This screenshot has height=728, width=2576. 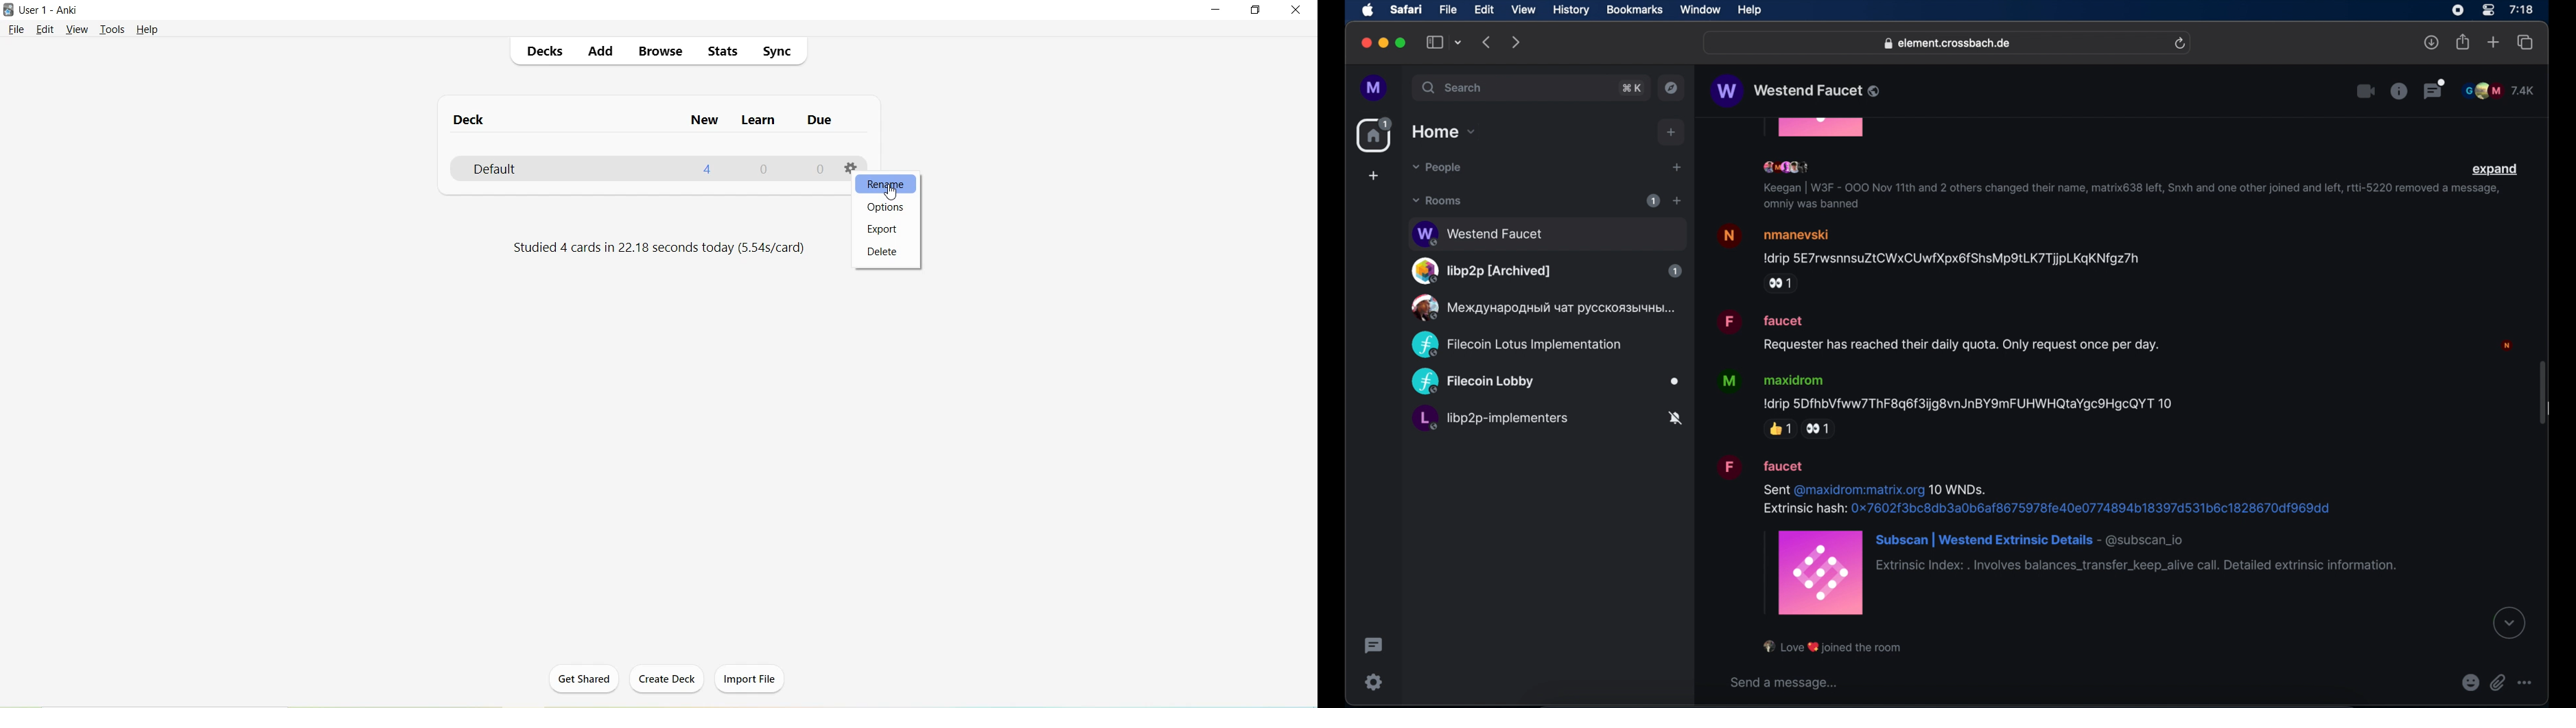 I want to click on explore public rooms, so click(x=1672, y=88).